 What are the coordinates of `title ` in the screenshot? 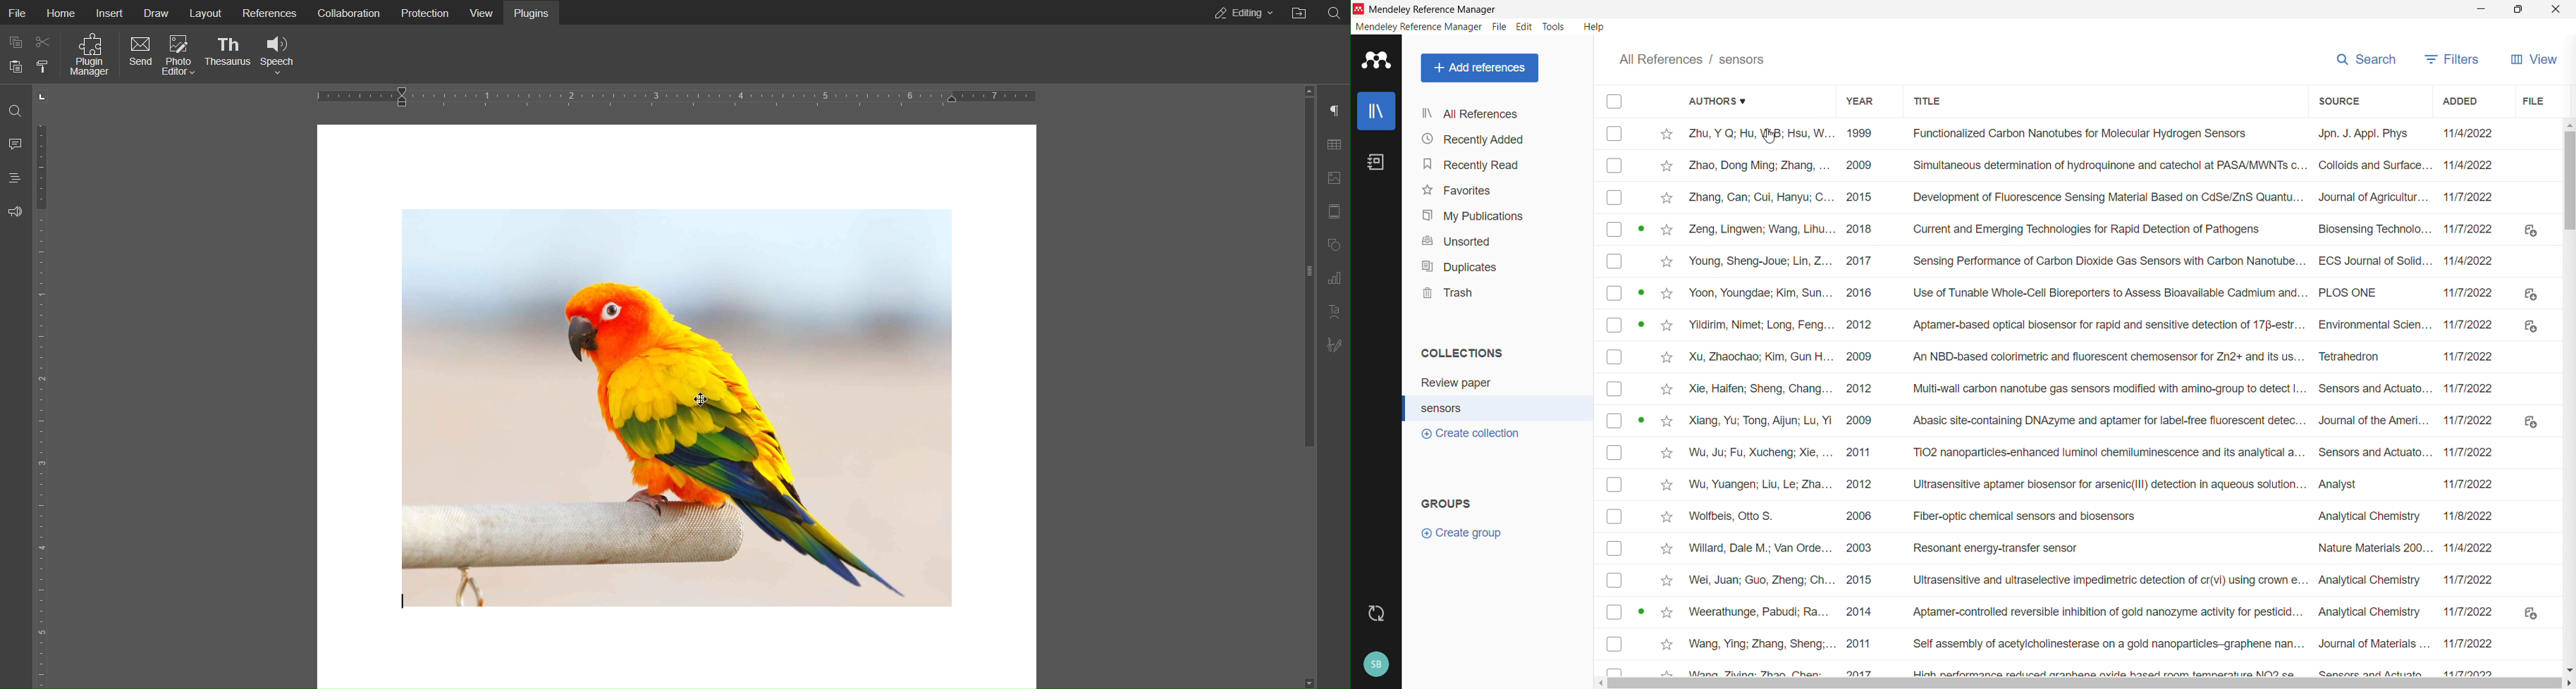 It's located at (1433, 10).